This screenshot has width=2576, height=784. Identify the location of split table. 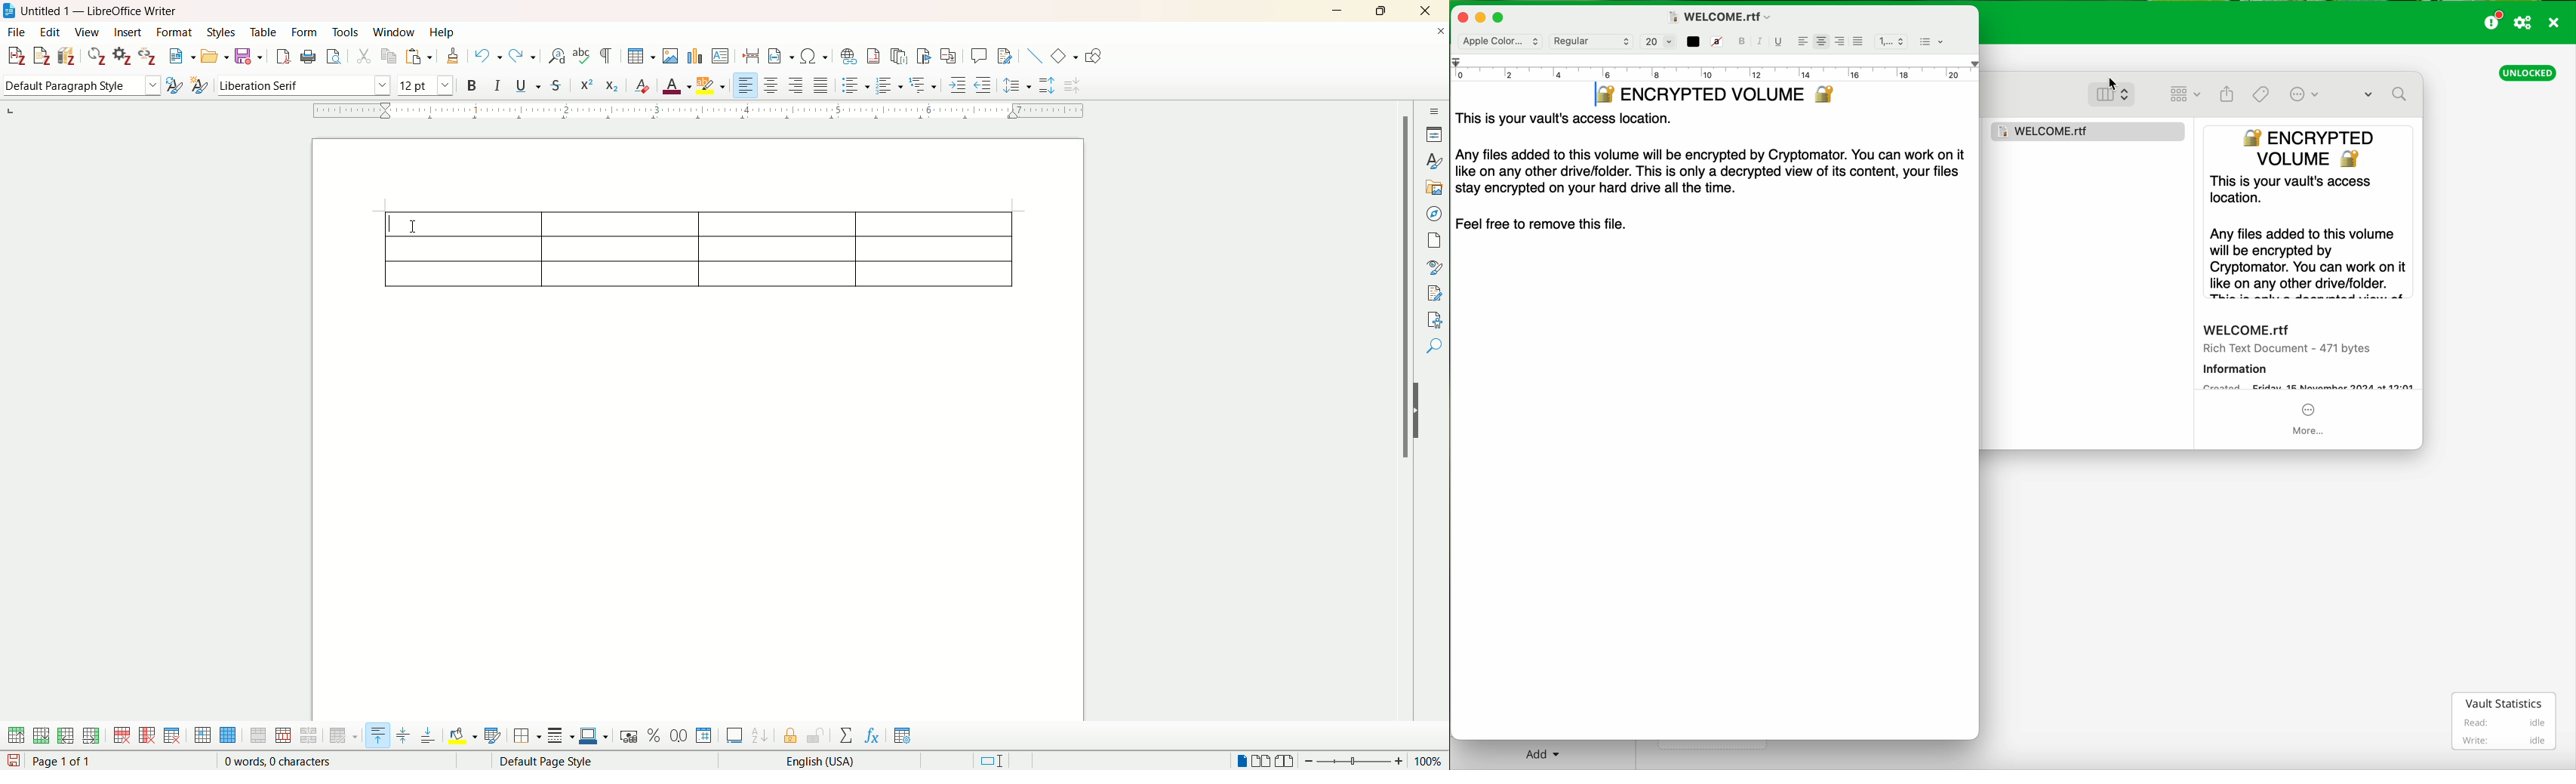
(309, 736).